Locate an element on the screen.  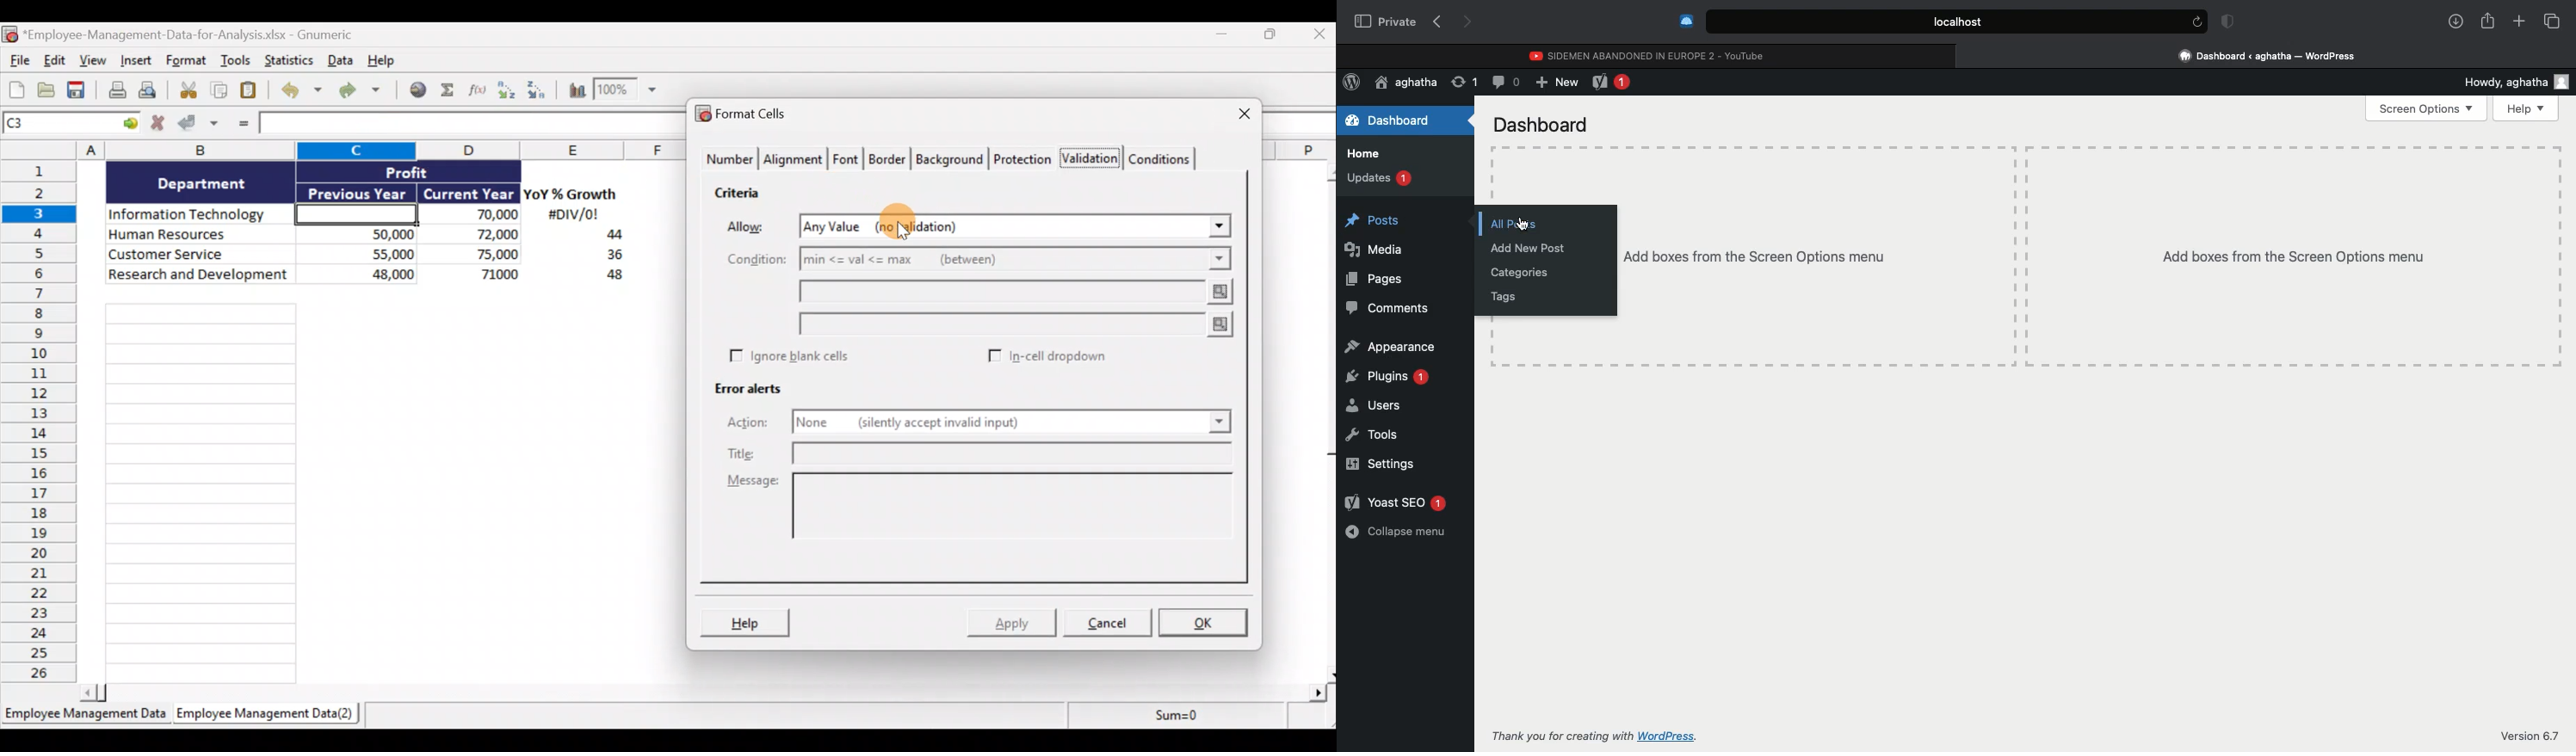
Criteria is located at coordinates (739, 195).